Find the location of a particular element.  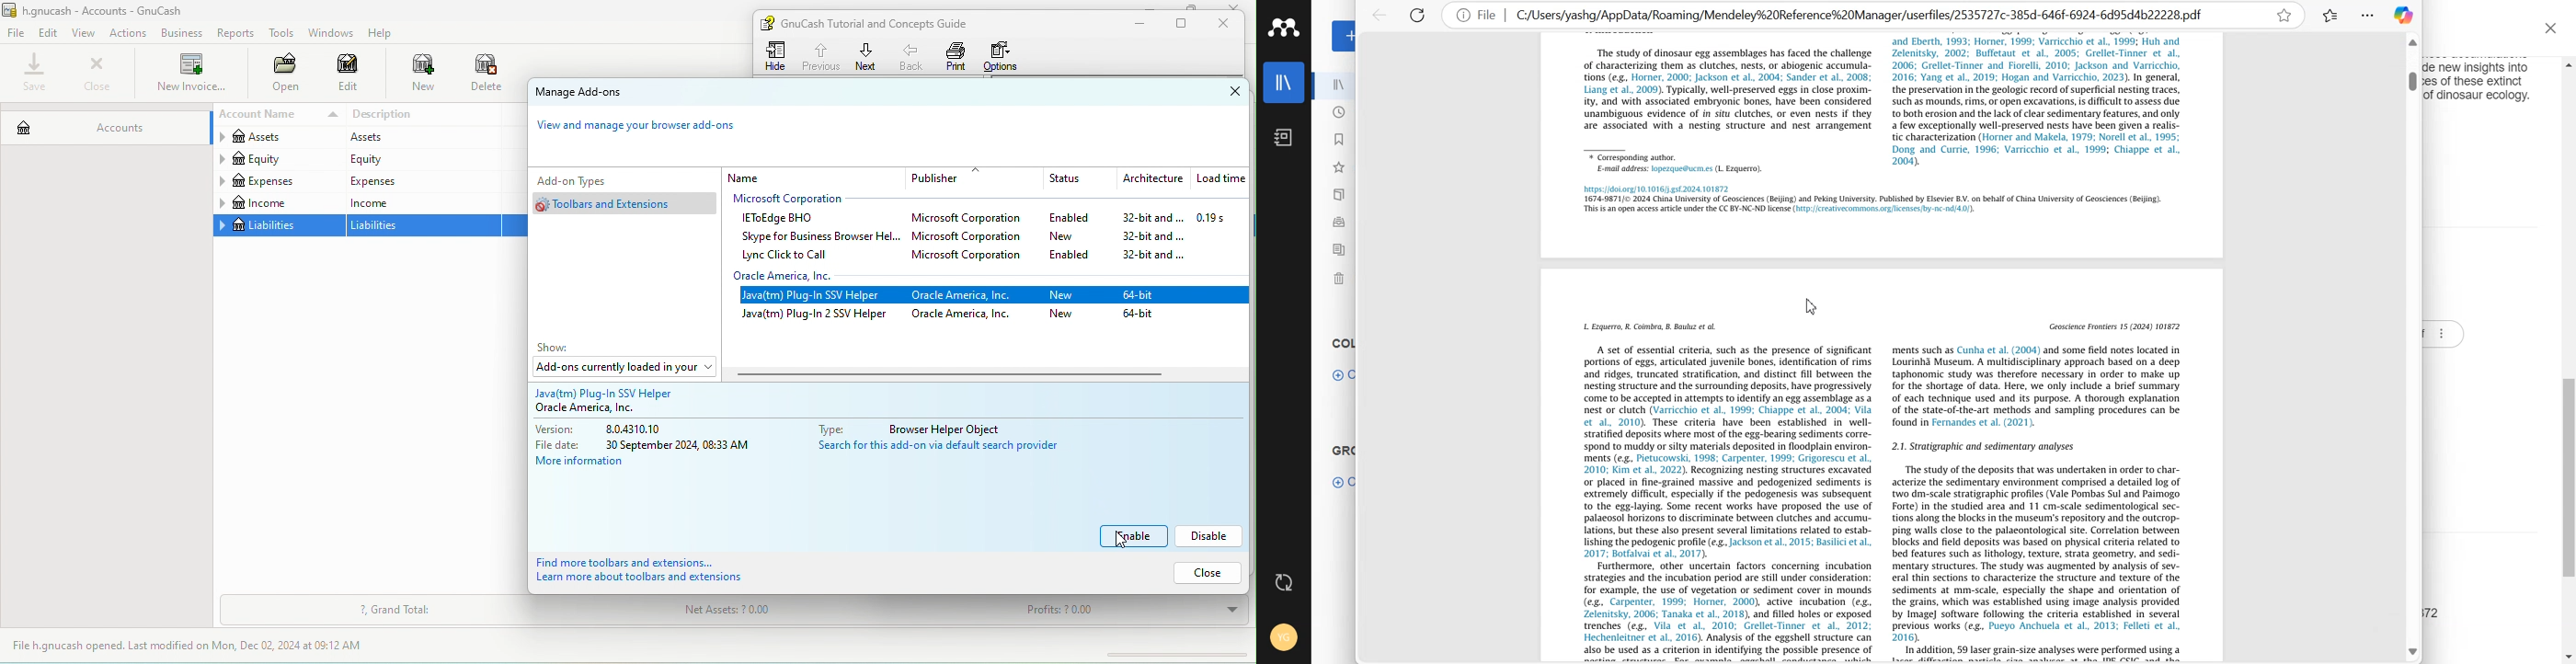

open is located at coordinates (280, 74).